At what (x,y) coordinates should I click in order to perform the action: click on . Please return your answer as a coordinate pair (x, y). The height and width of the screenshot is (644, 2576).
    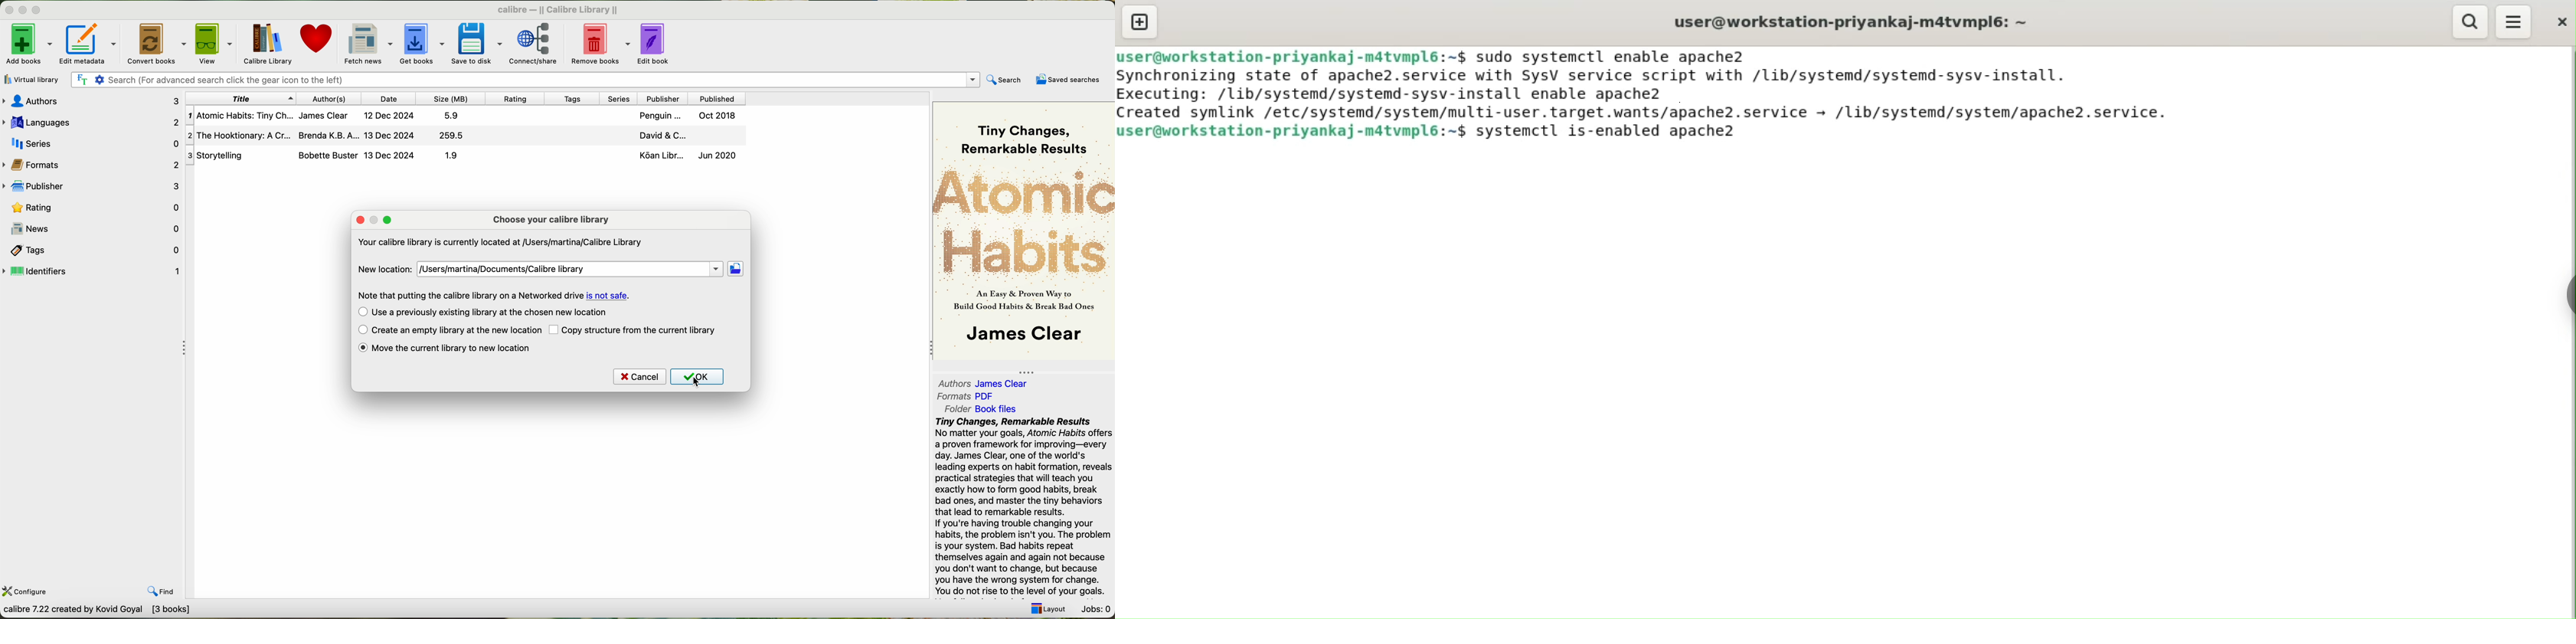
    Looking at the image, I should click on (665, 97).